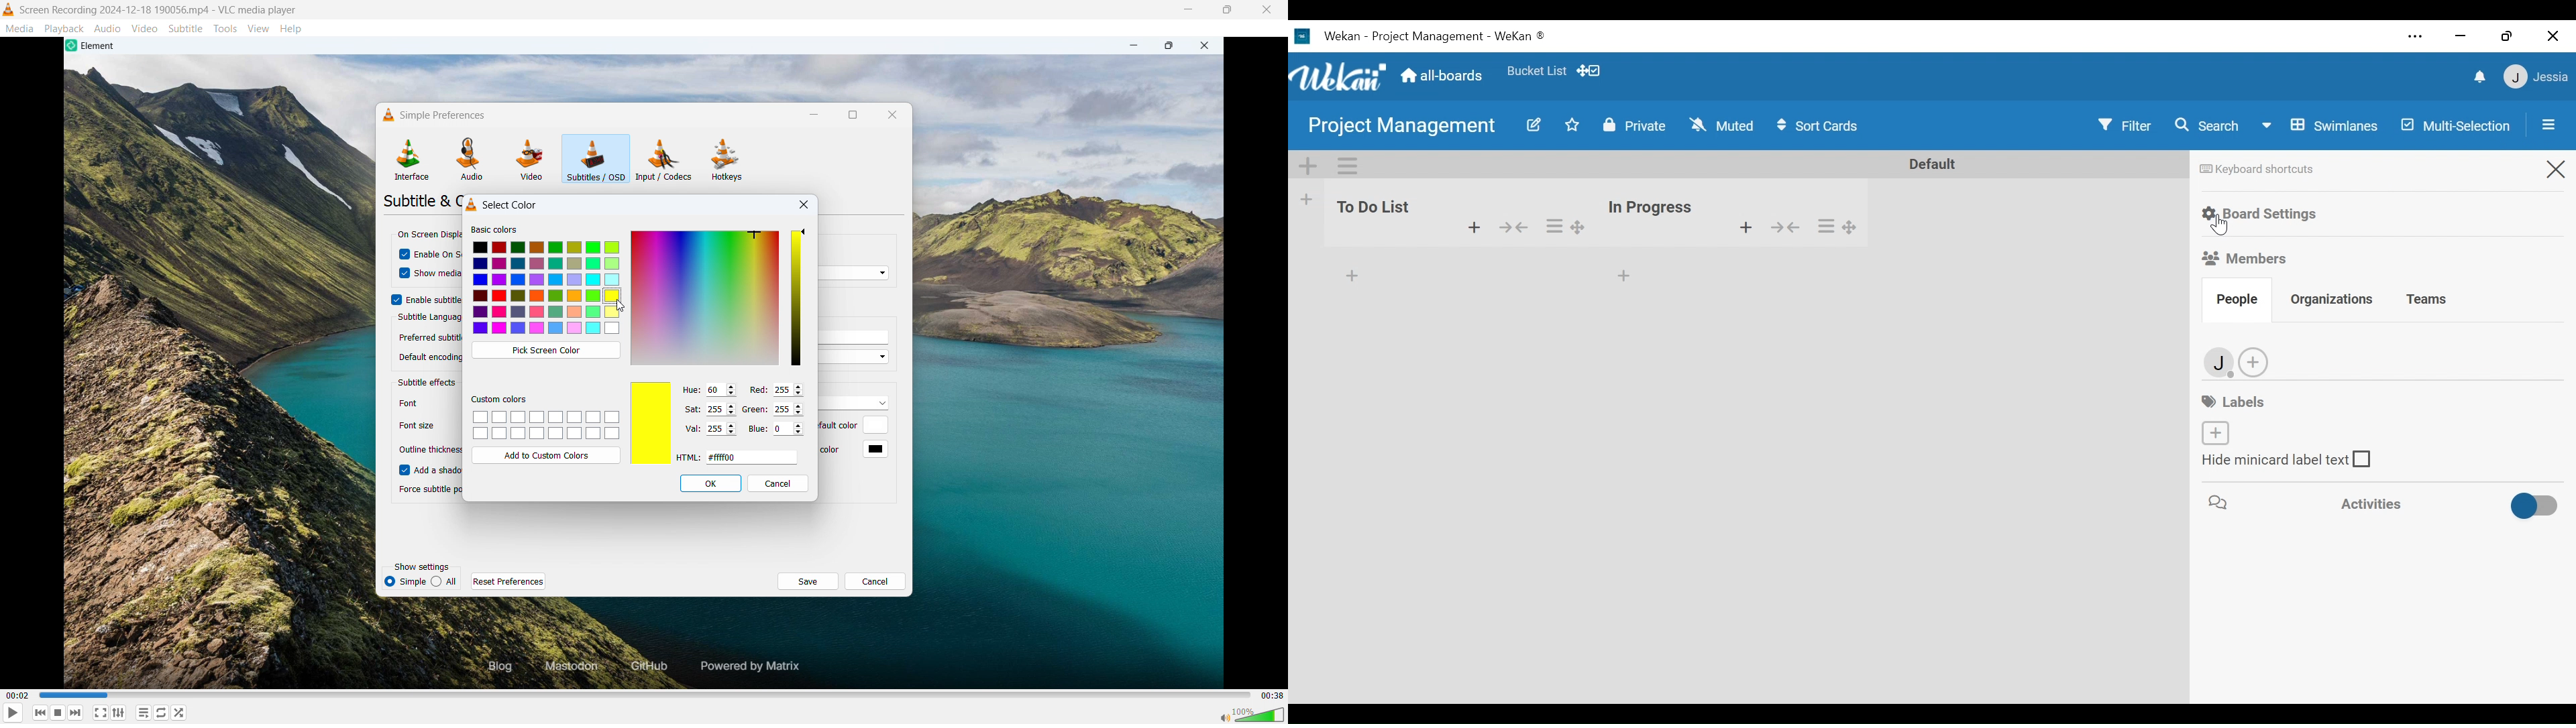  Describe the element at coordinates (687, 456) in the screenshot. I see `HTNL` at that location.